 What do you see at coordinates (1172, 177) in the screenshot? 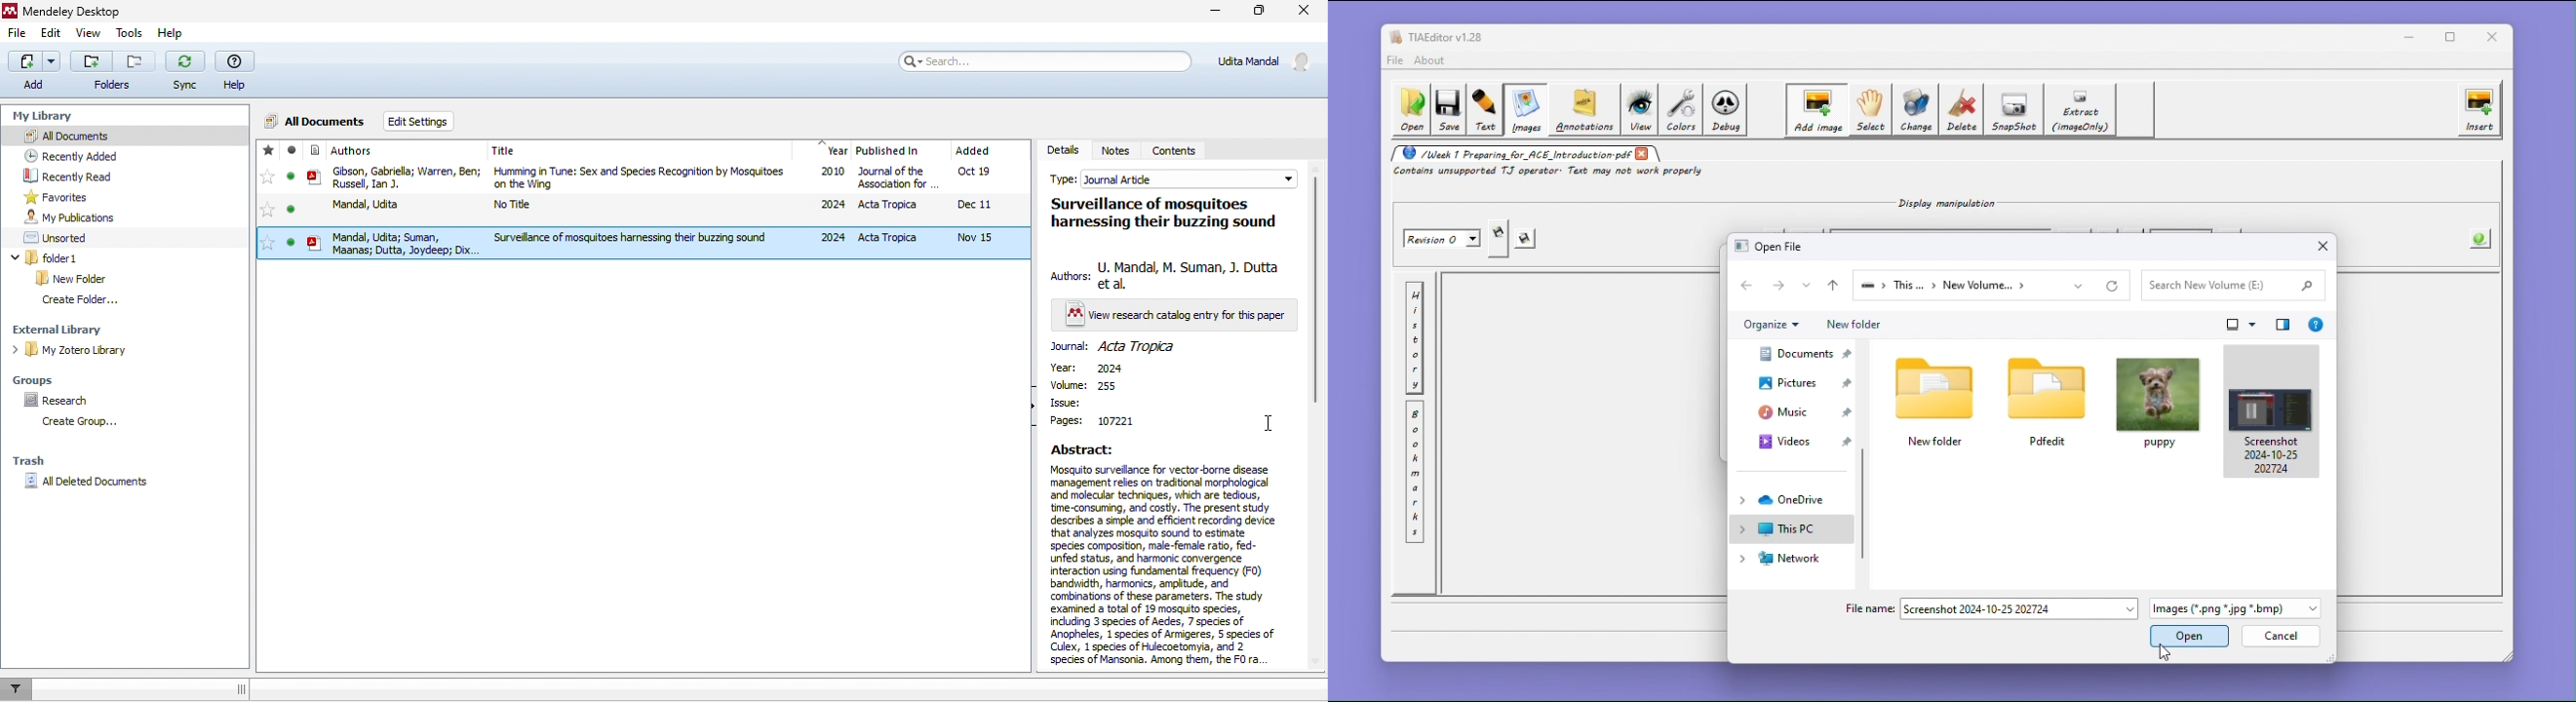
I see `type: journal article` at bounding box center [1172, 177].